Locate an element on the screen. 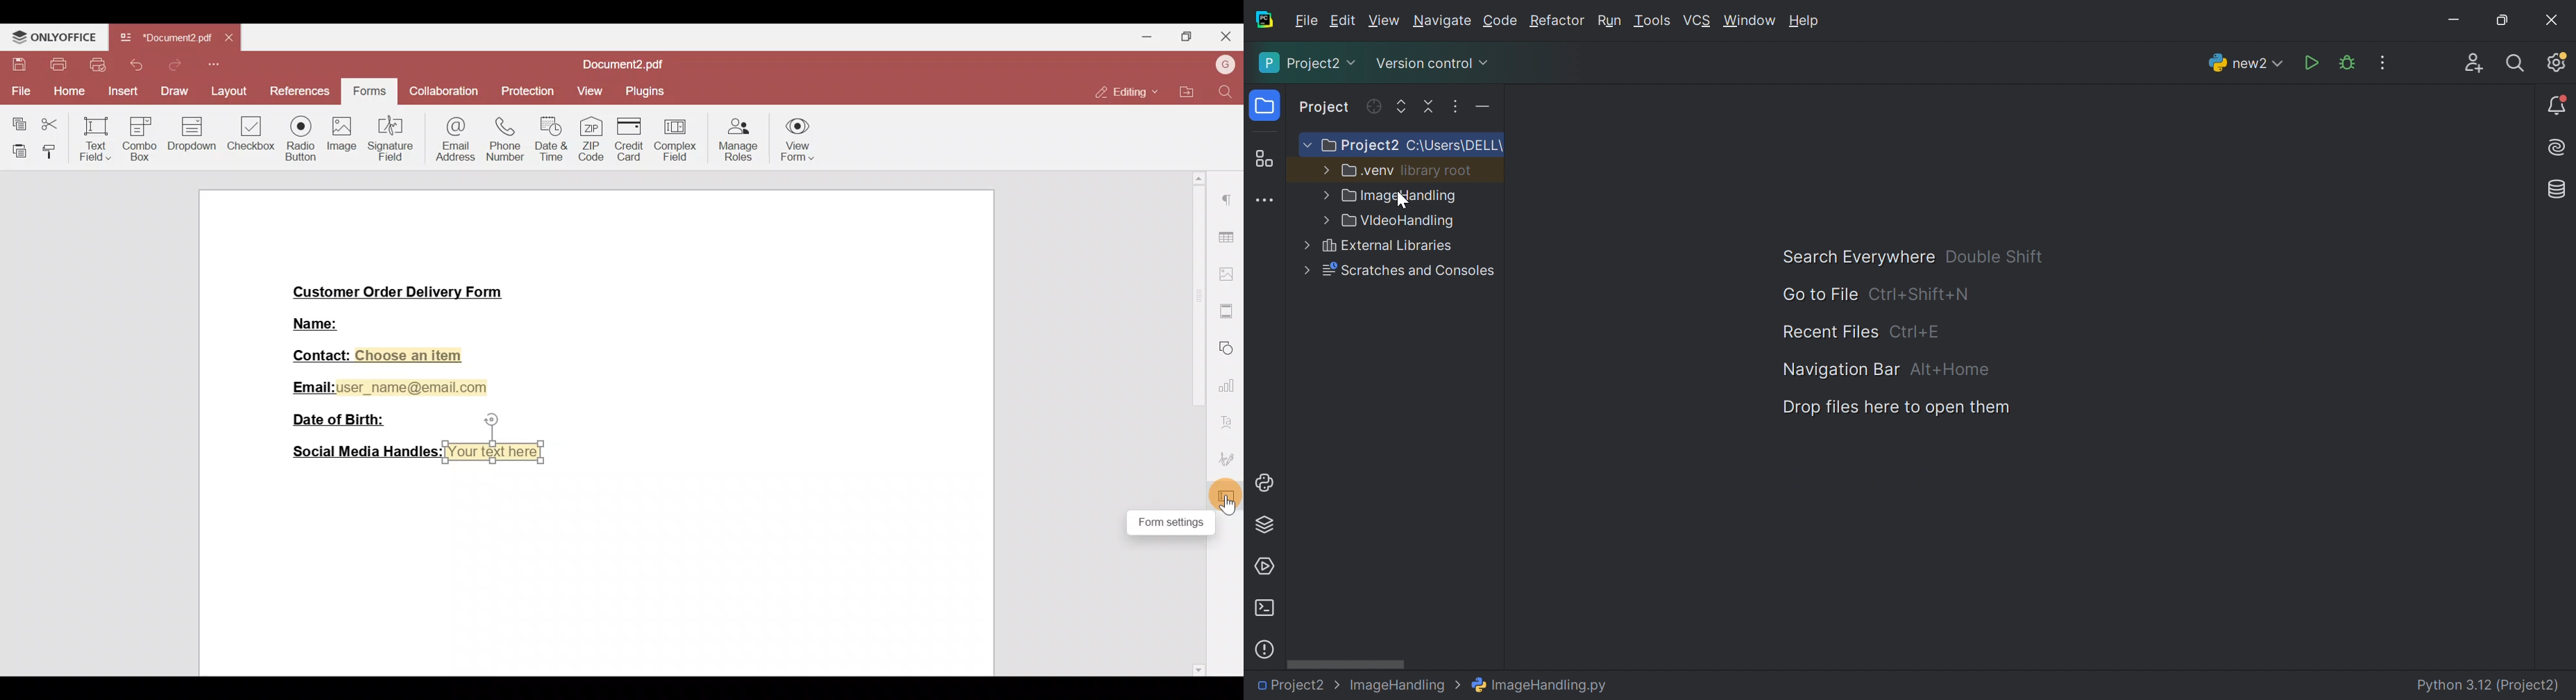 This screenshot has width=2576, height=700. Open file location is located at coordinates (1183, 90).